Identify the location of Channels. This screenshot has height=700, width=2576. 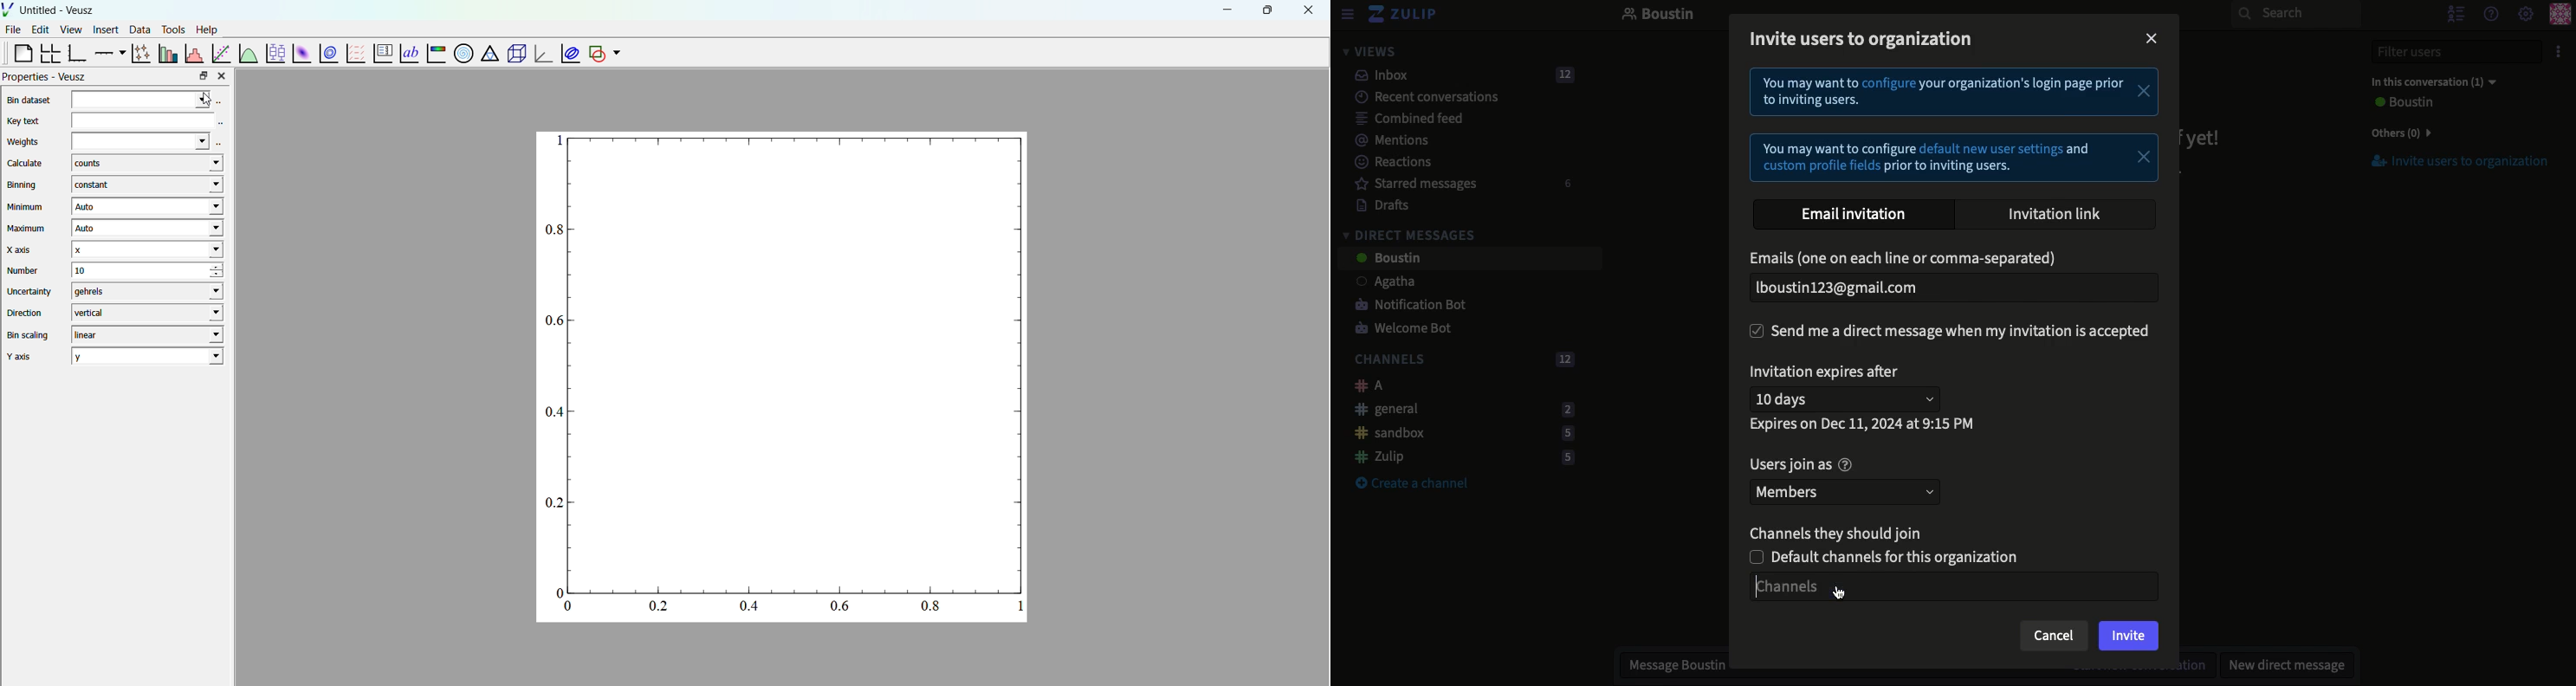
(1460, 360).